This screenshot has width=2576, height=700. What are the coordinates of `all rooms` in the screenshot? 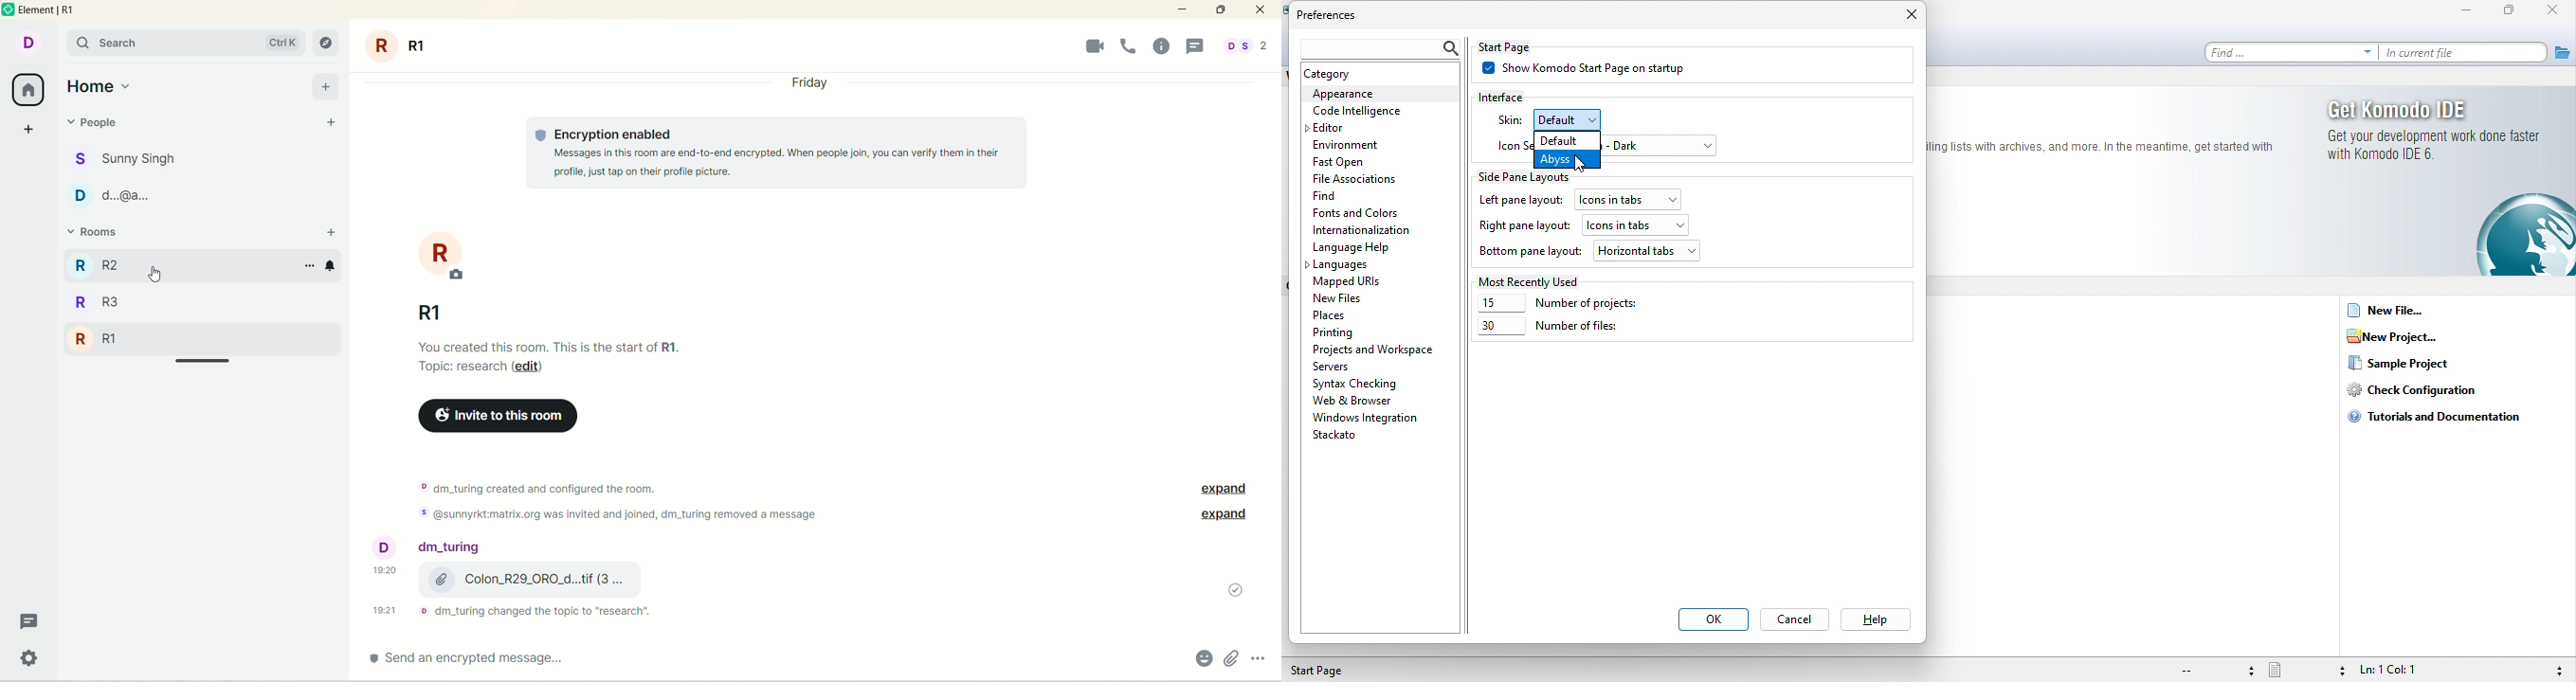 It's located at (27, 90).